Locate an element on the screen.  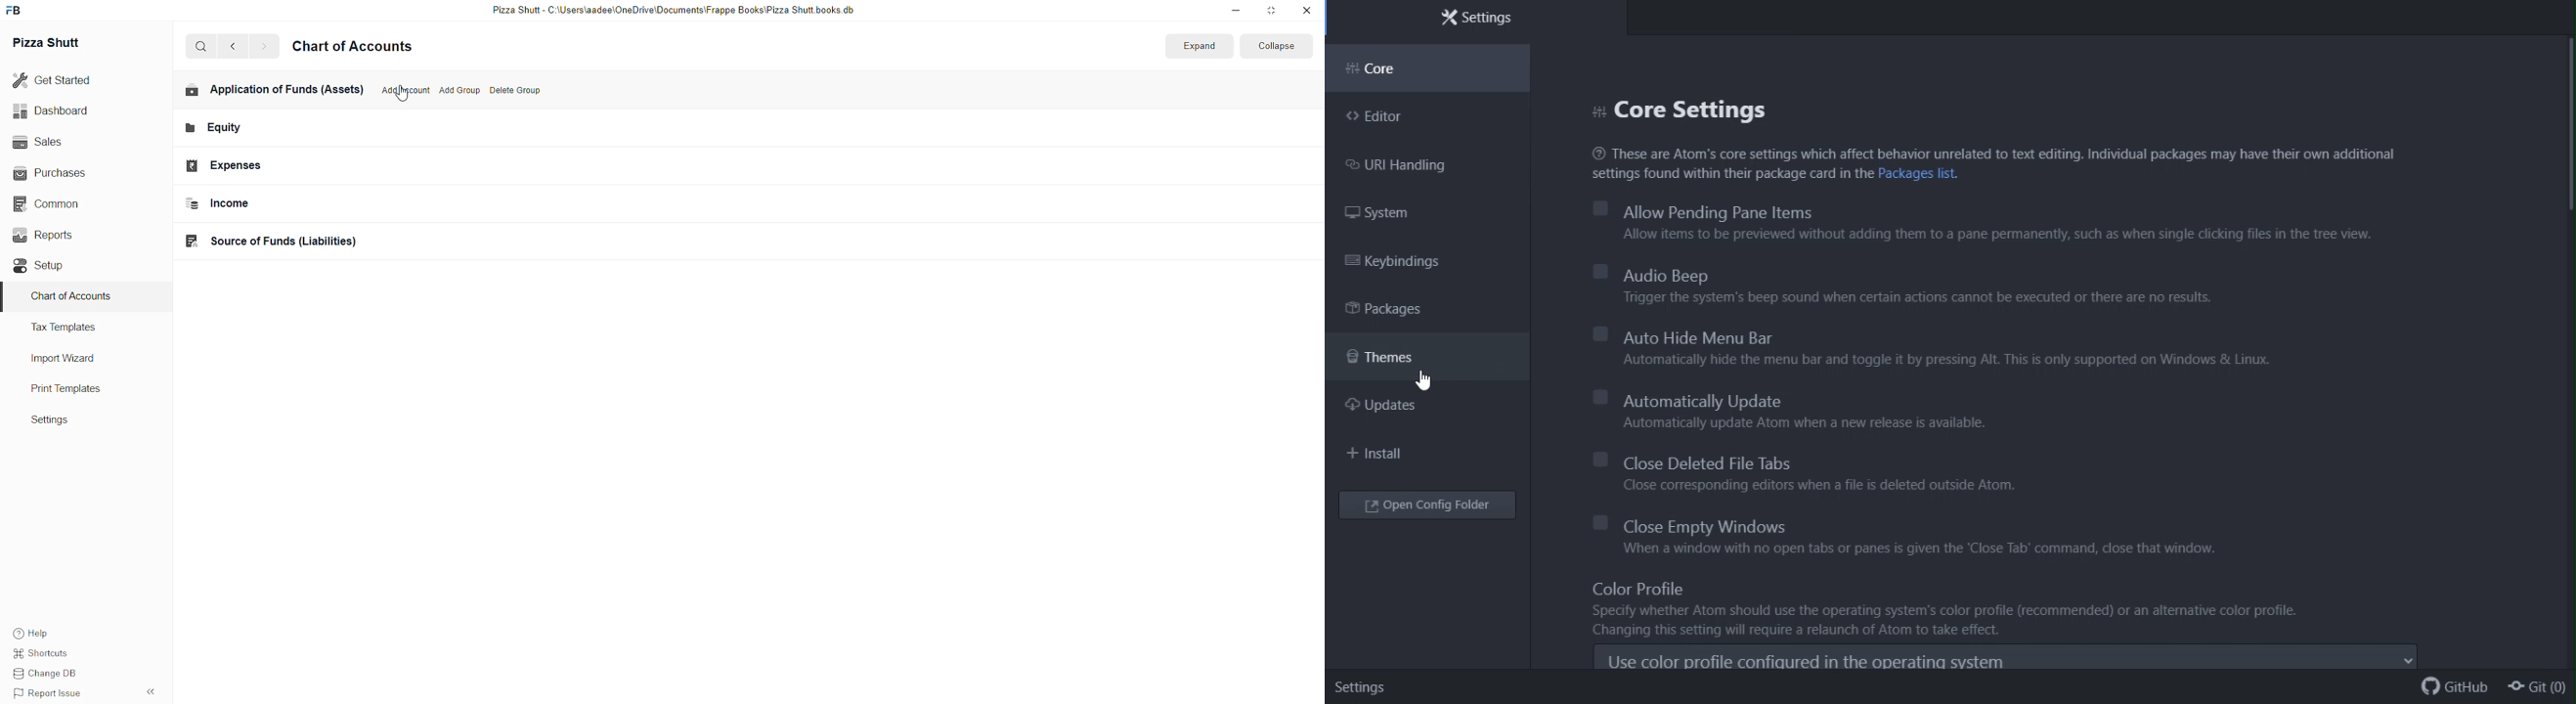
Tax Templates  is located at coordinates (81, 329).